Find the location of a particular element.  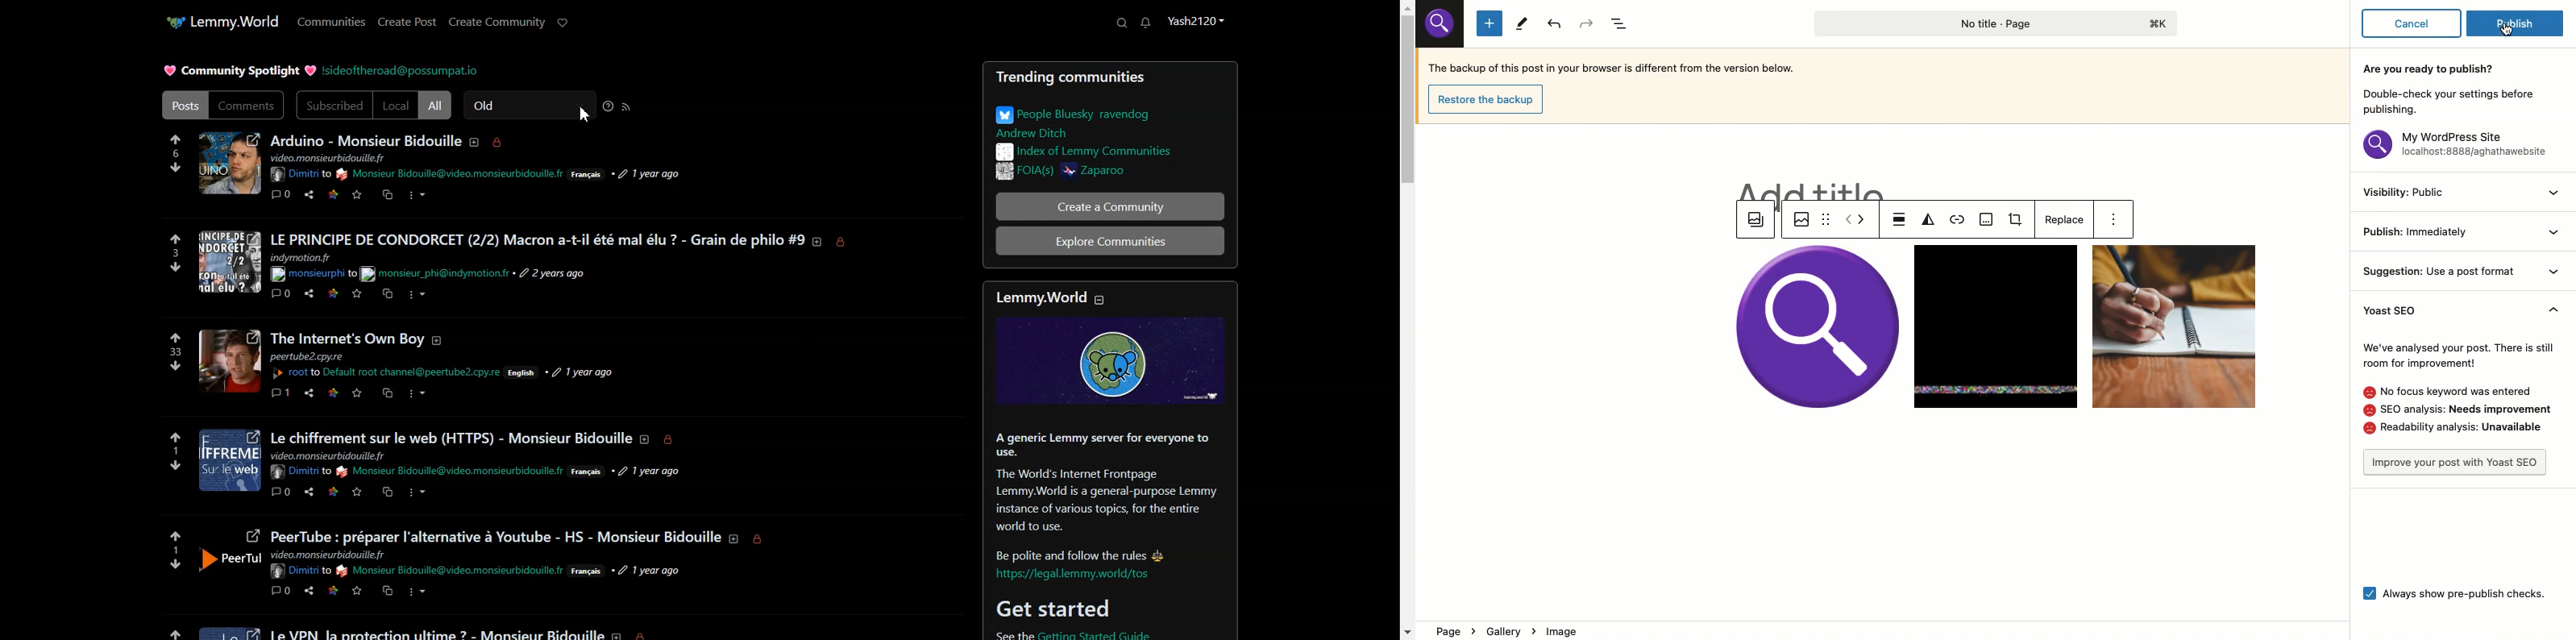

Text is located at coordinates (1101, 122).